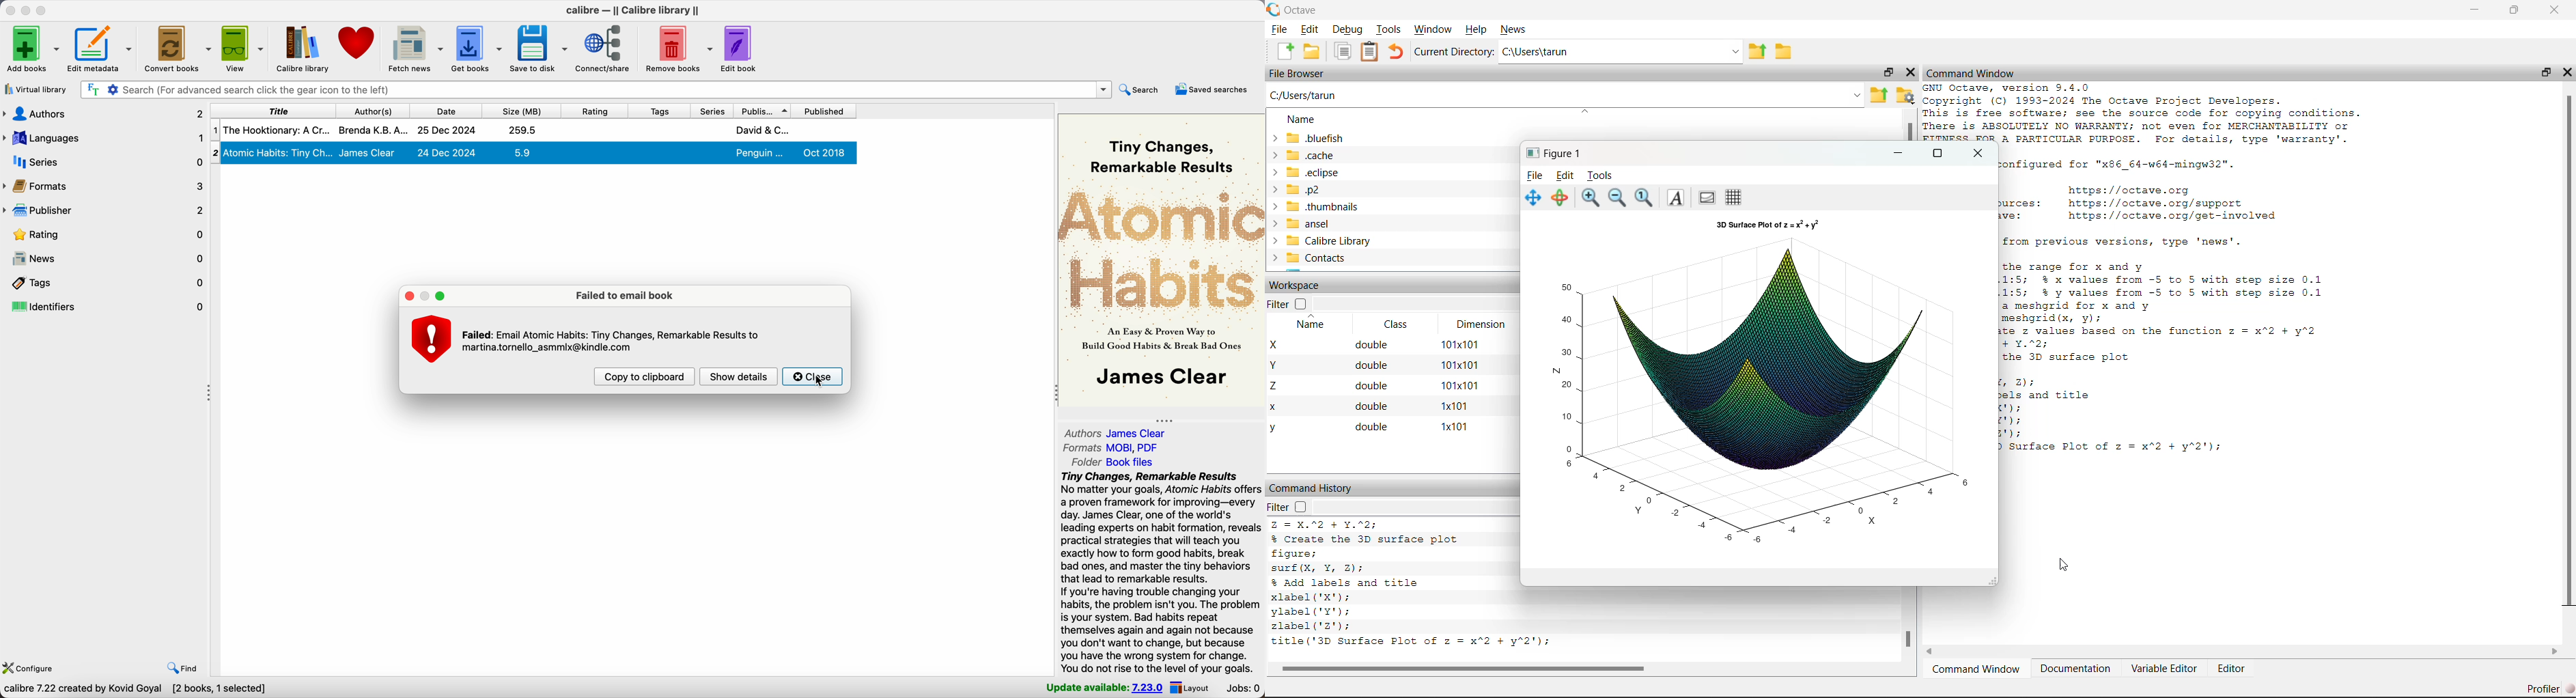  Describe the element at coordinates (1311, 324) in the screenshot. I see `Name` at that location.